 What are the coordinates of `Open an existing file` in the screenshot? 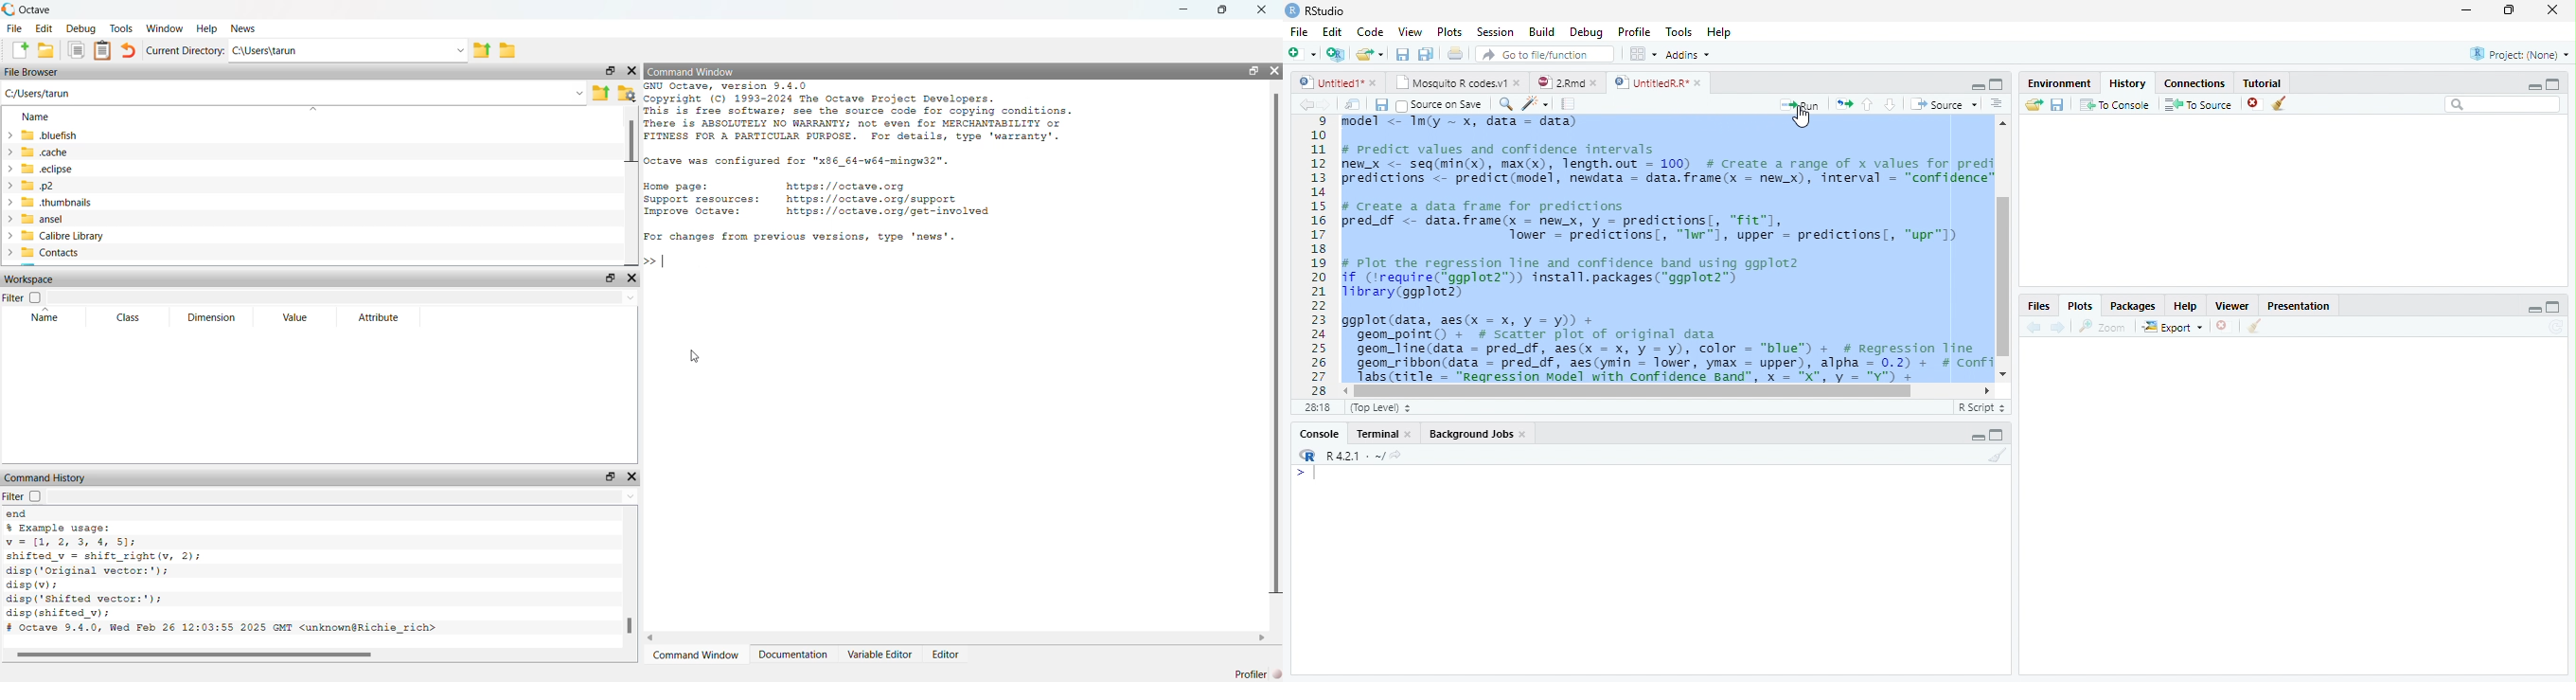 It's located at (1373, 56).